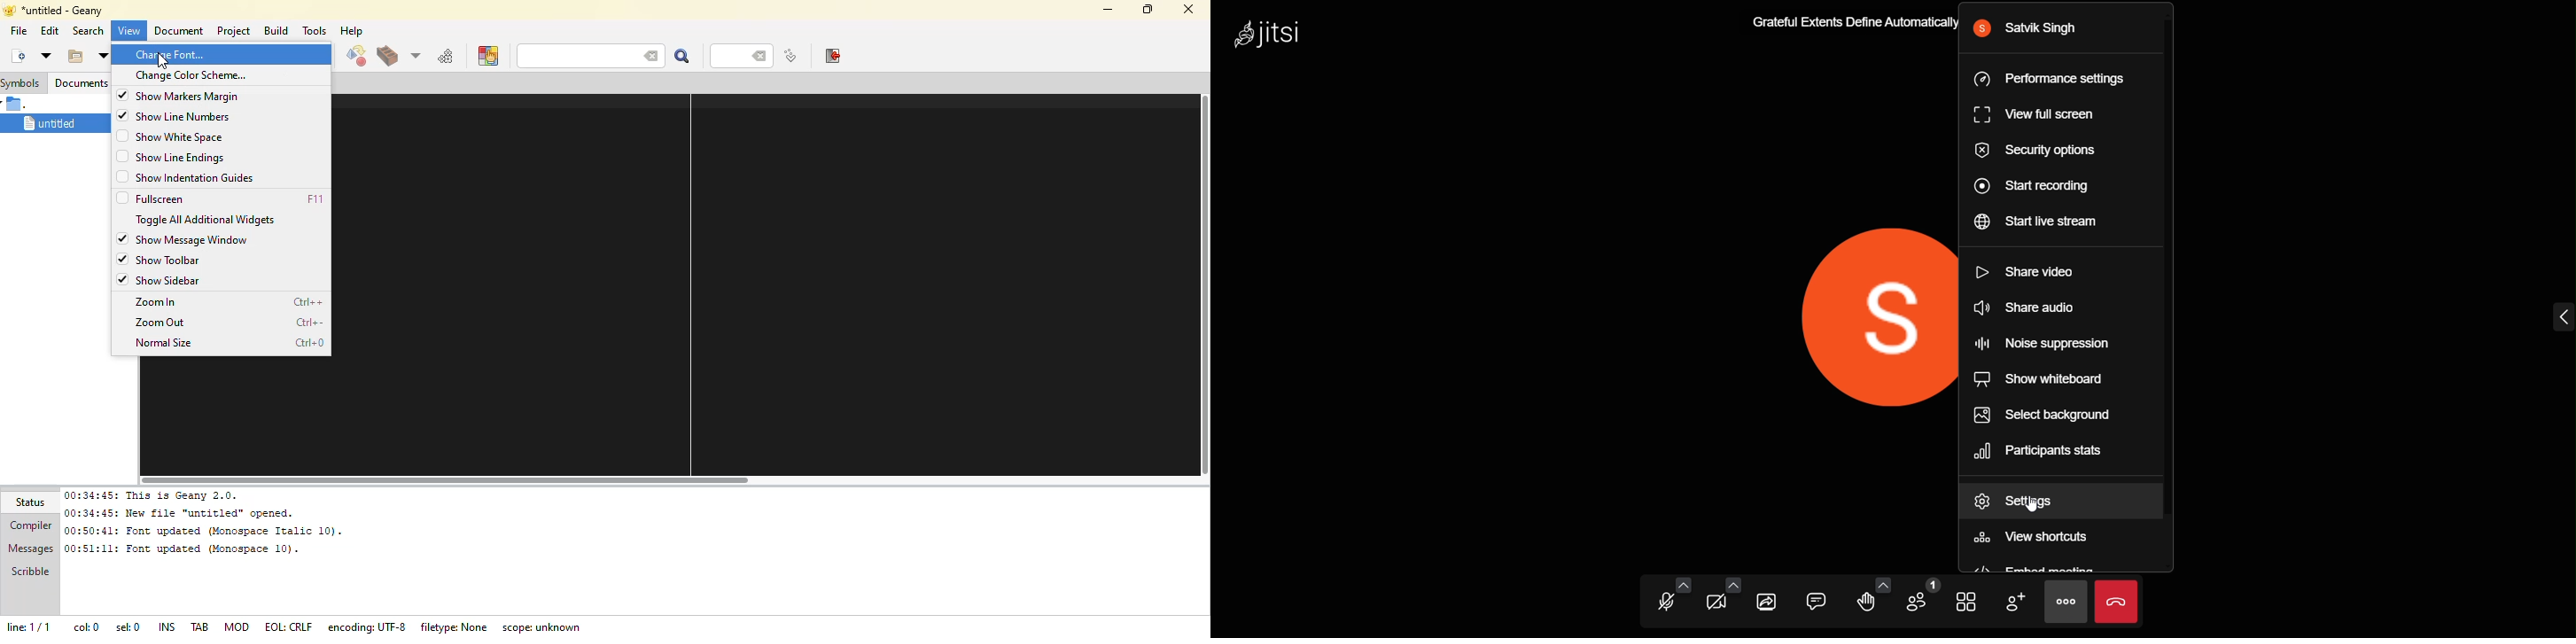 The height and width of the screenshot is (644, 2576). I want to click on show white space, so click(182, 137).